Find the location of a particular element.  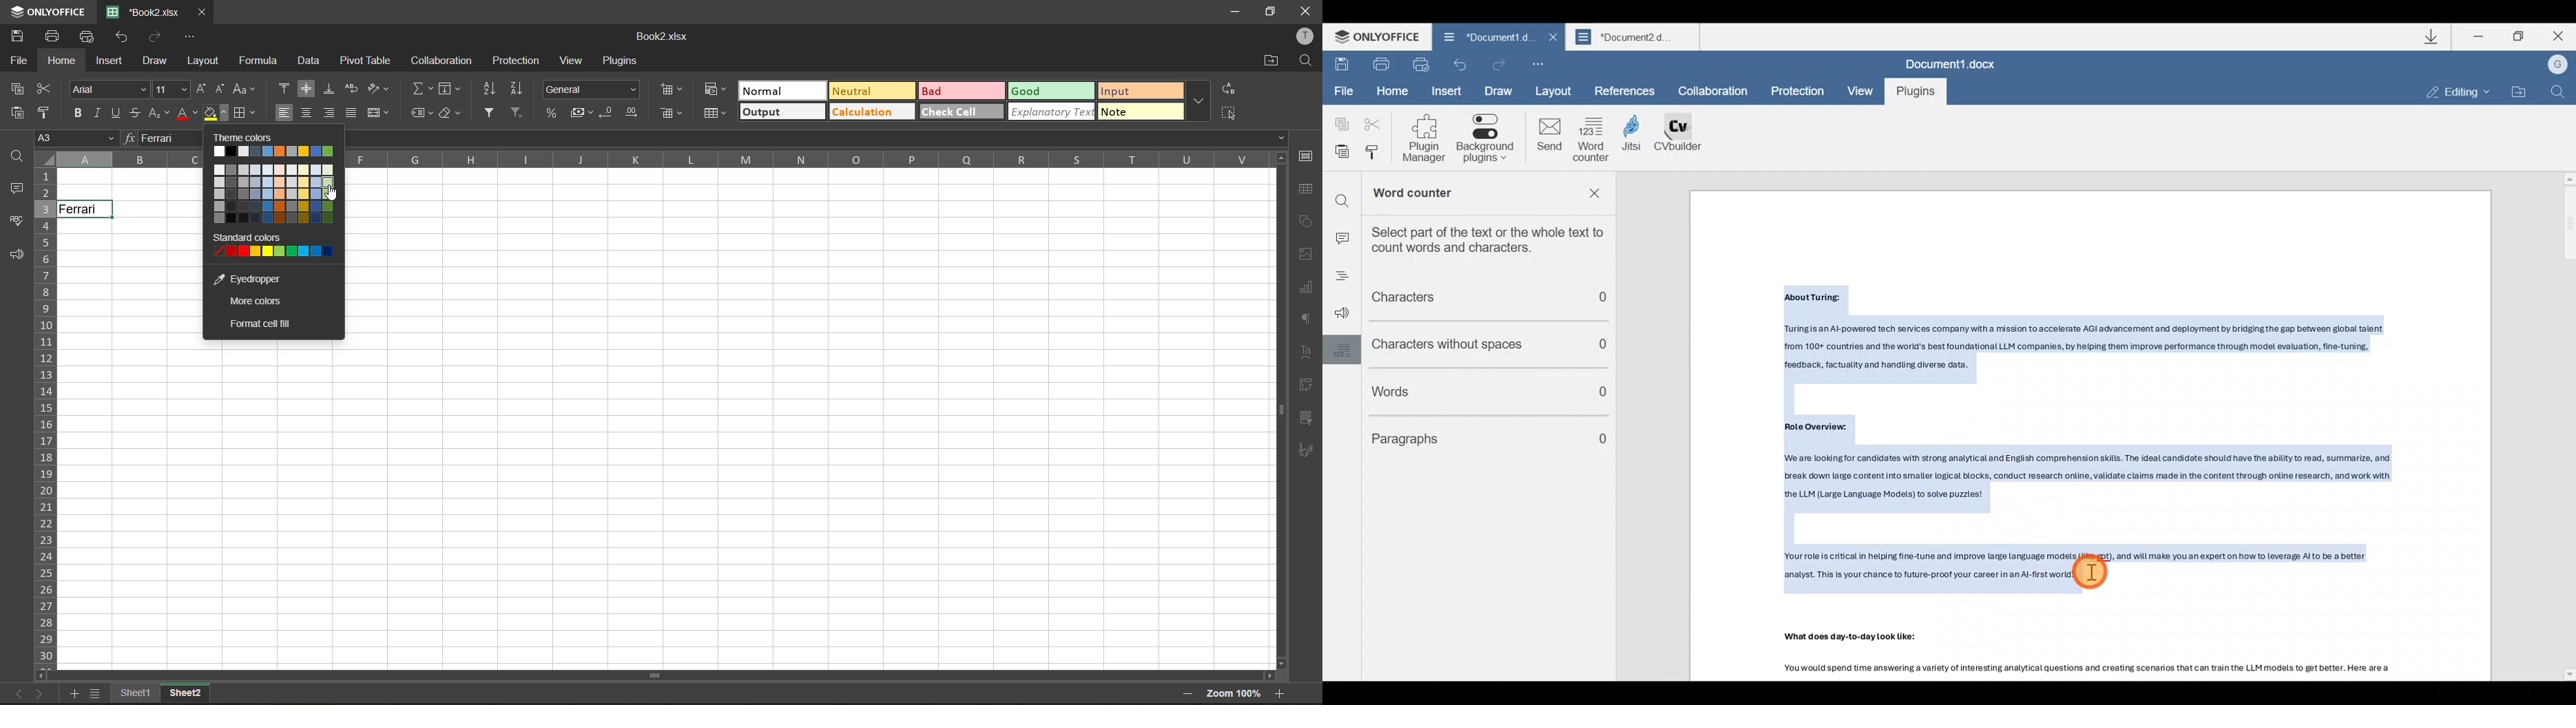

change case is located at coordinates (244, 89).